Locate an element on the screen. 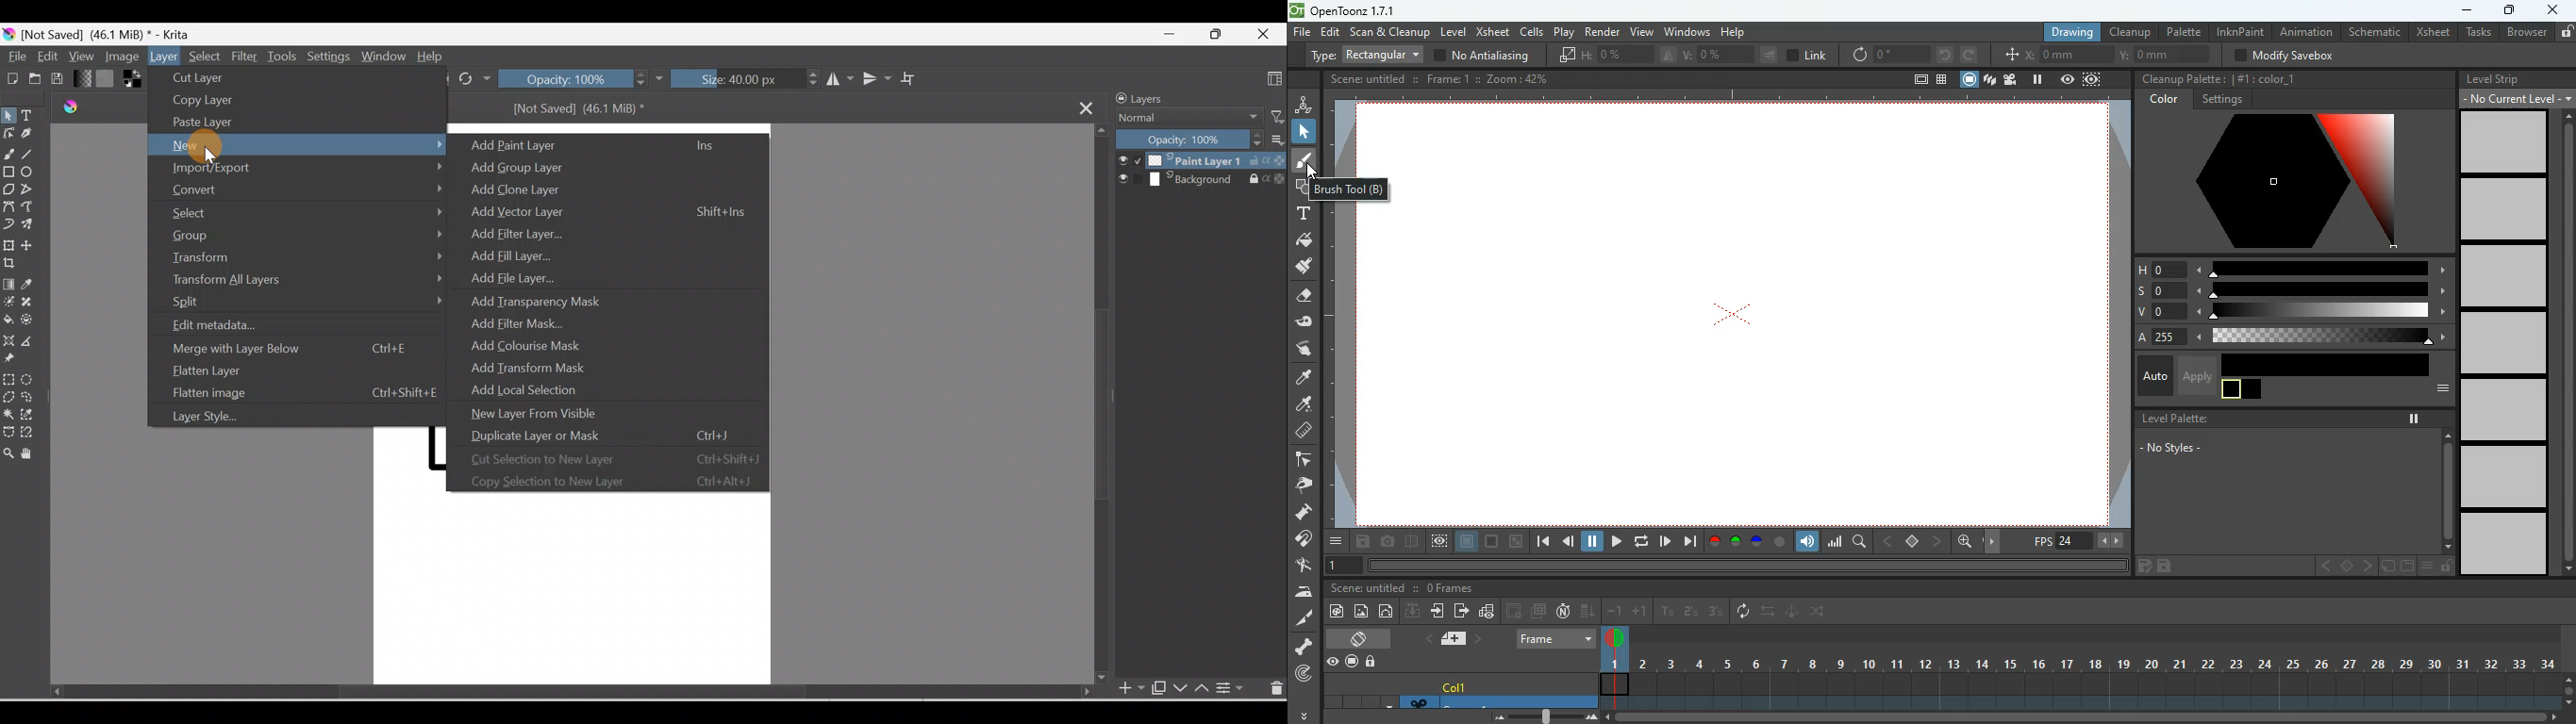  animation is located at coordinates (2308, 32).